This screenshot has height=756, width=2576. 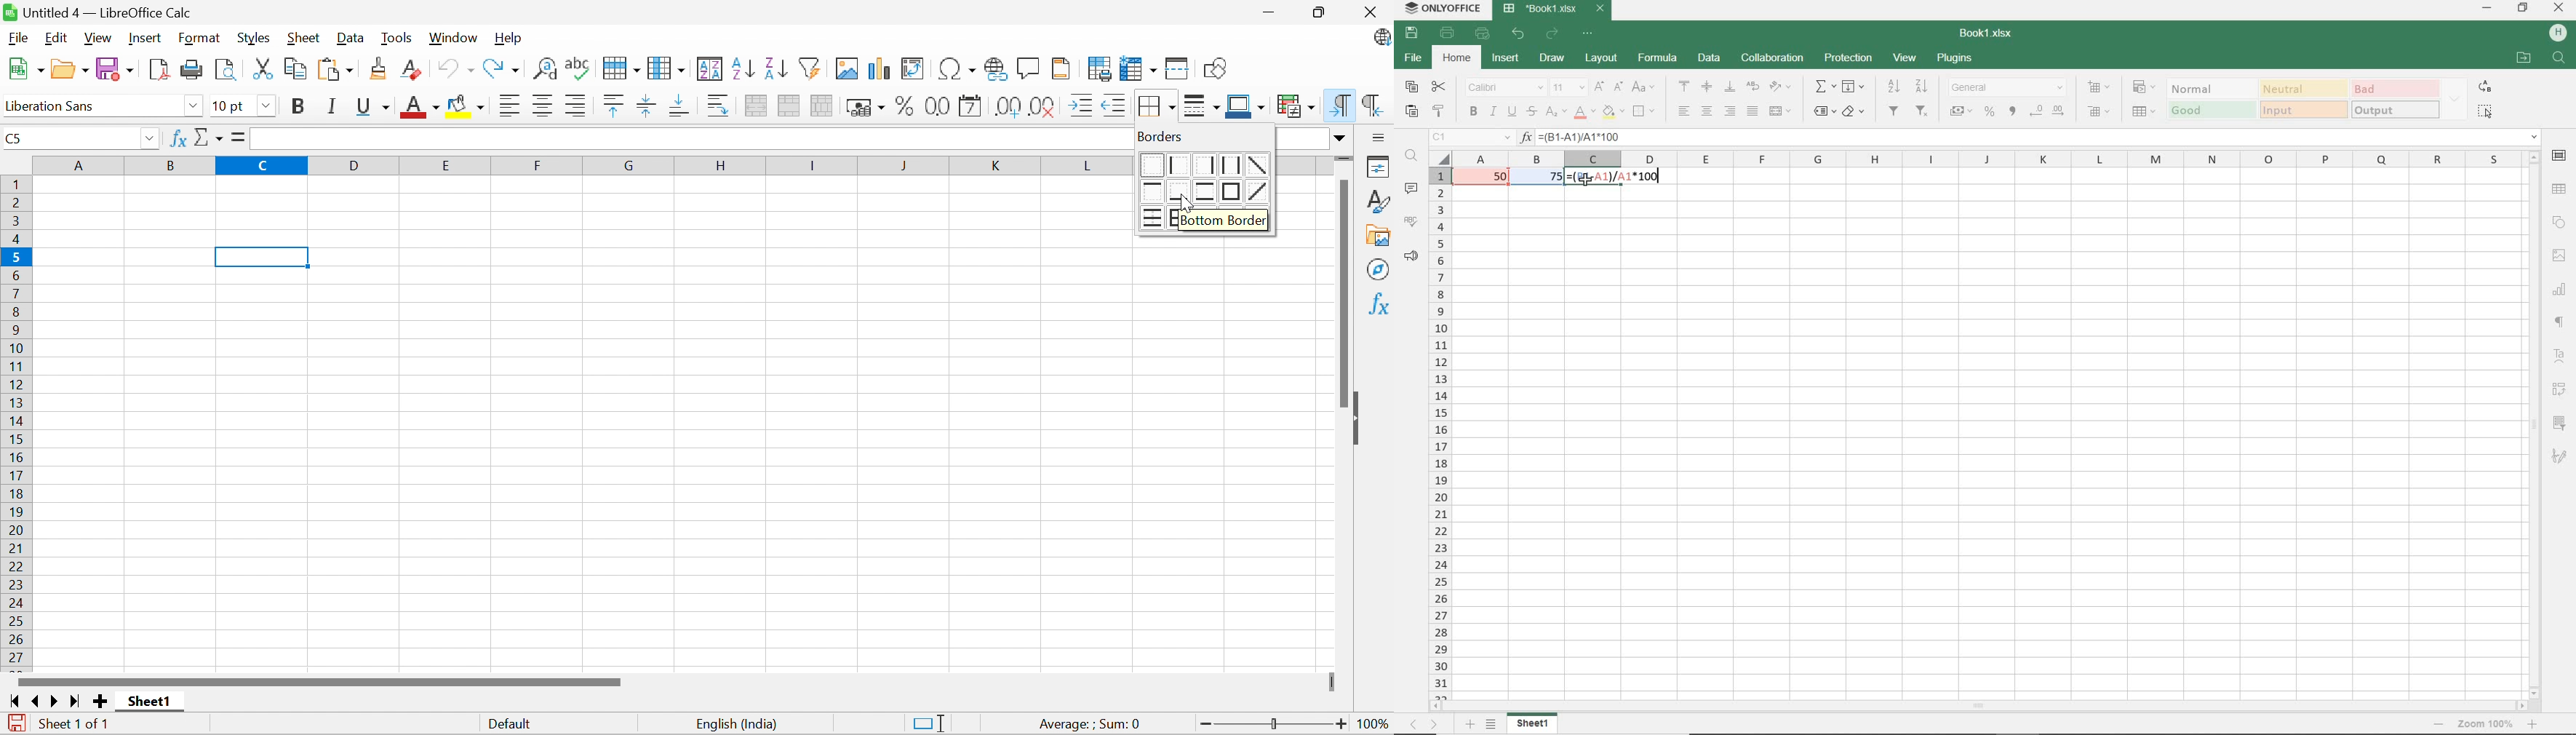 I want to click on file name, so click(x=1985, y=32).